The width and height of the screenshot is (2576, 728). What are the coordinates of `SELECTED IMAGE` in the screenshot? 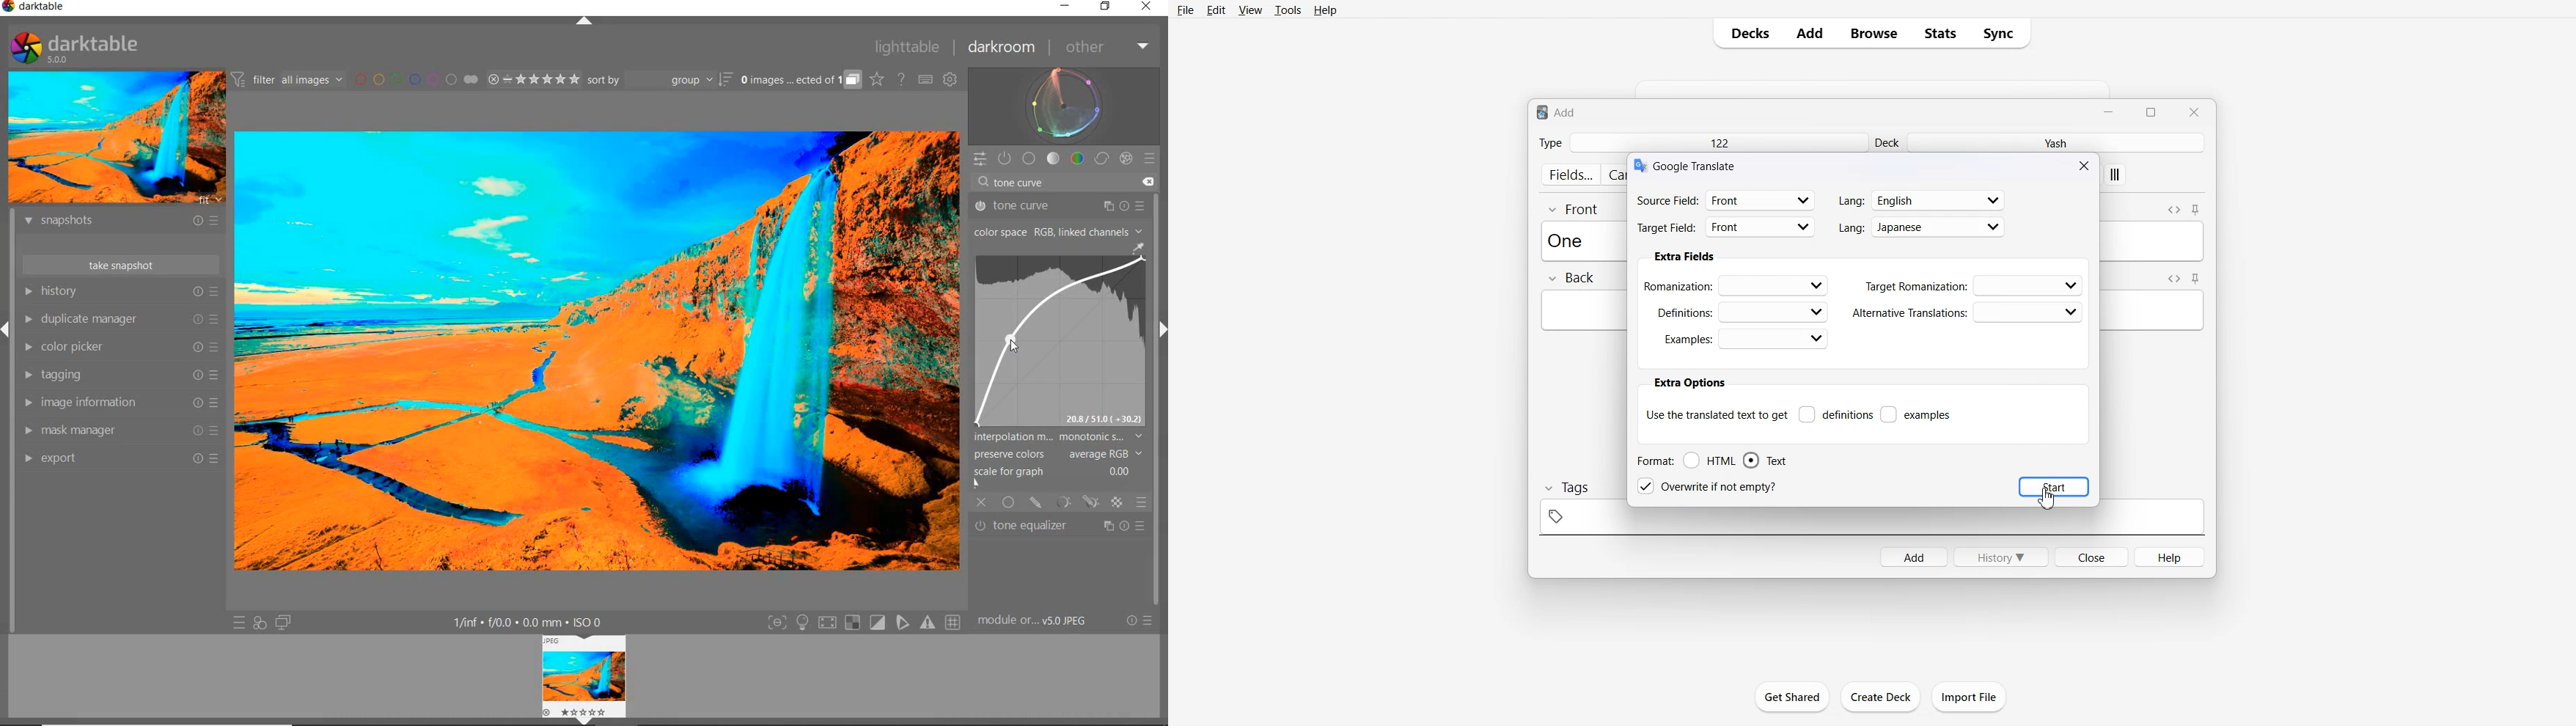 It's located at (595, 349).